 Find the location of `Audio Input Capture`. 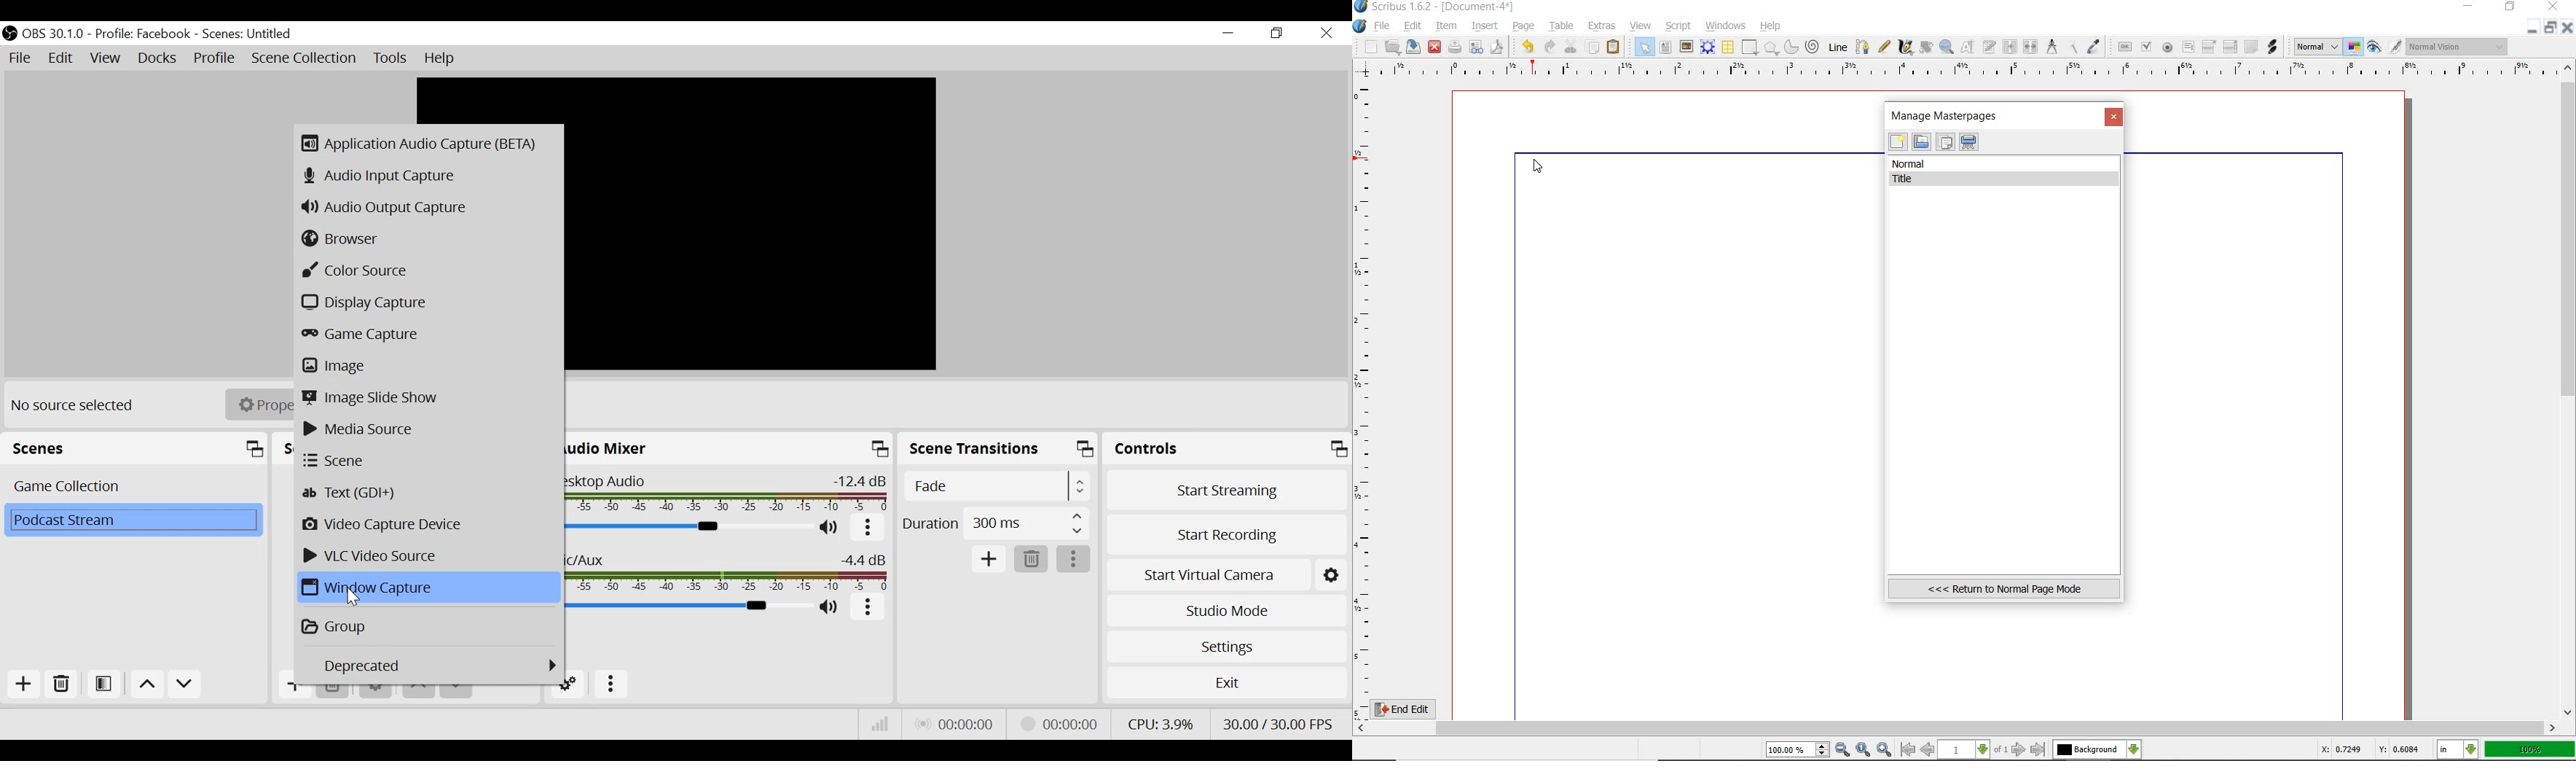

Audio Input Capture is located at coordinates (427, 175).